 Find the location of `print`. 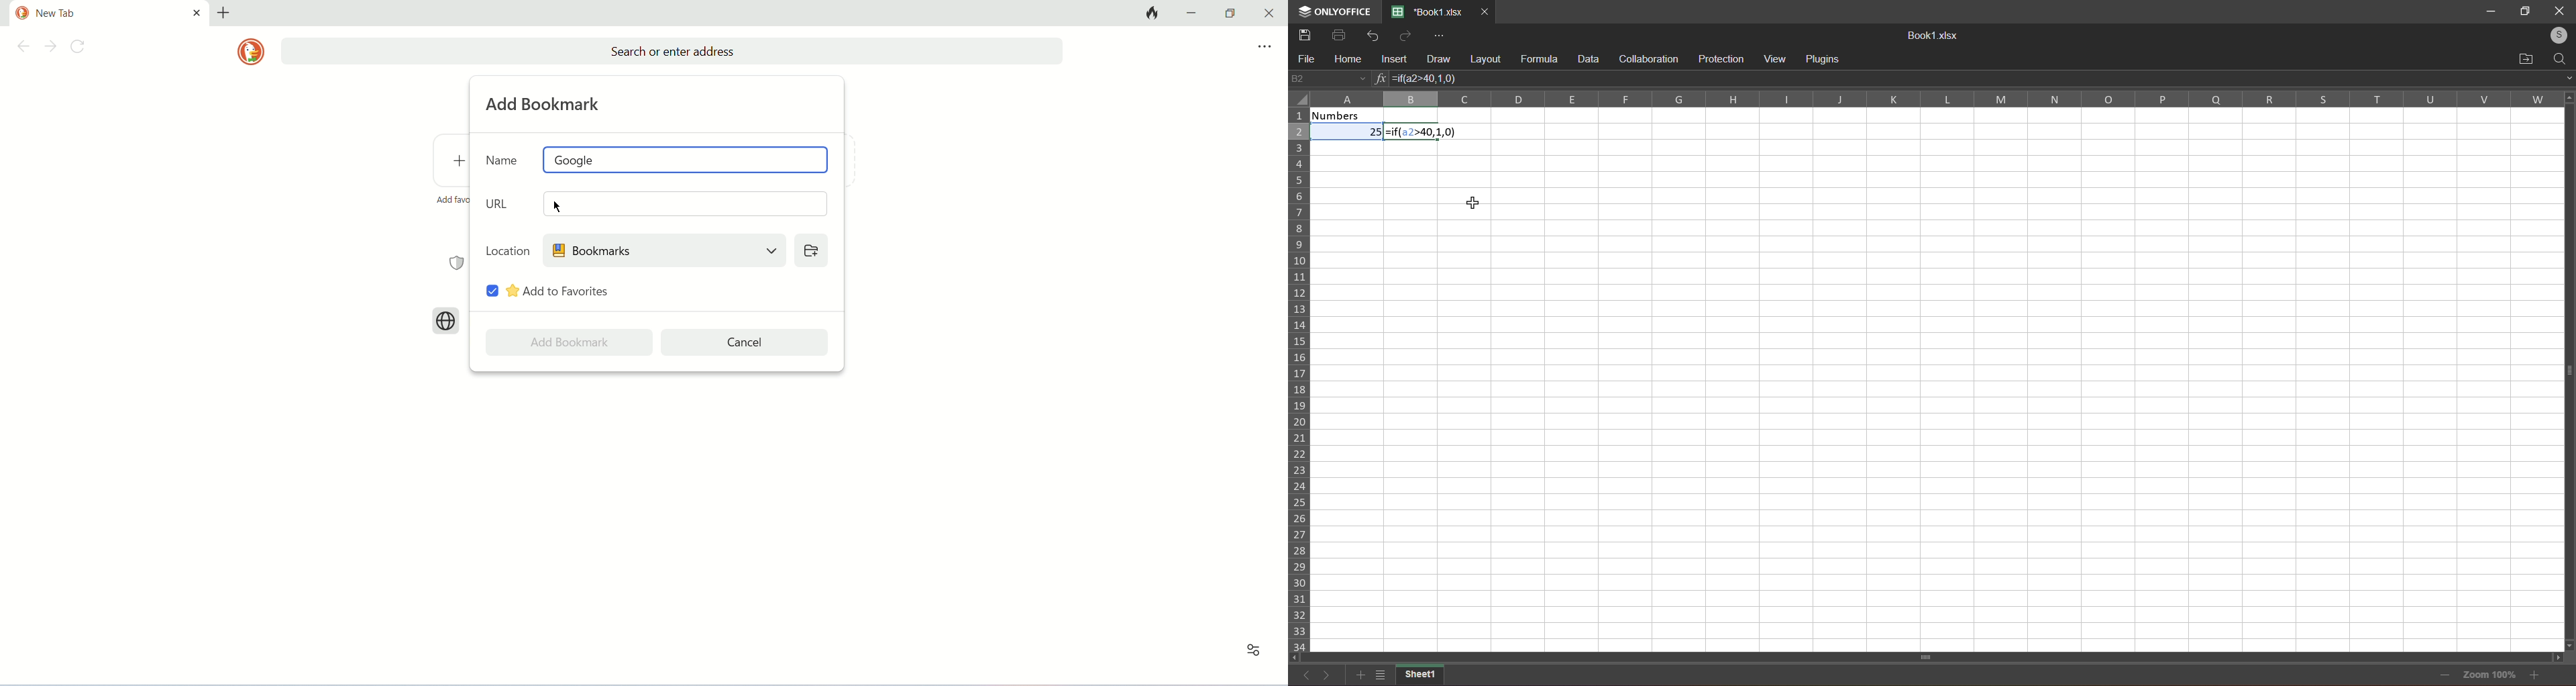

print is located at coordinates (1338, 34).